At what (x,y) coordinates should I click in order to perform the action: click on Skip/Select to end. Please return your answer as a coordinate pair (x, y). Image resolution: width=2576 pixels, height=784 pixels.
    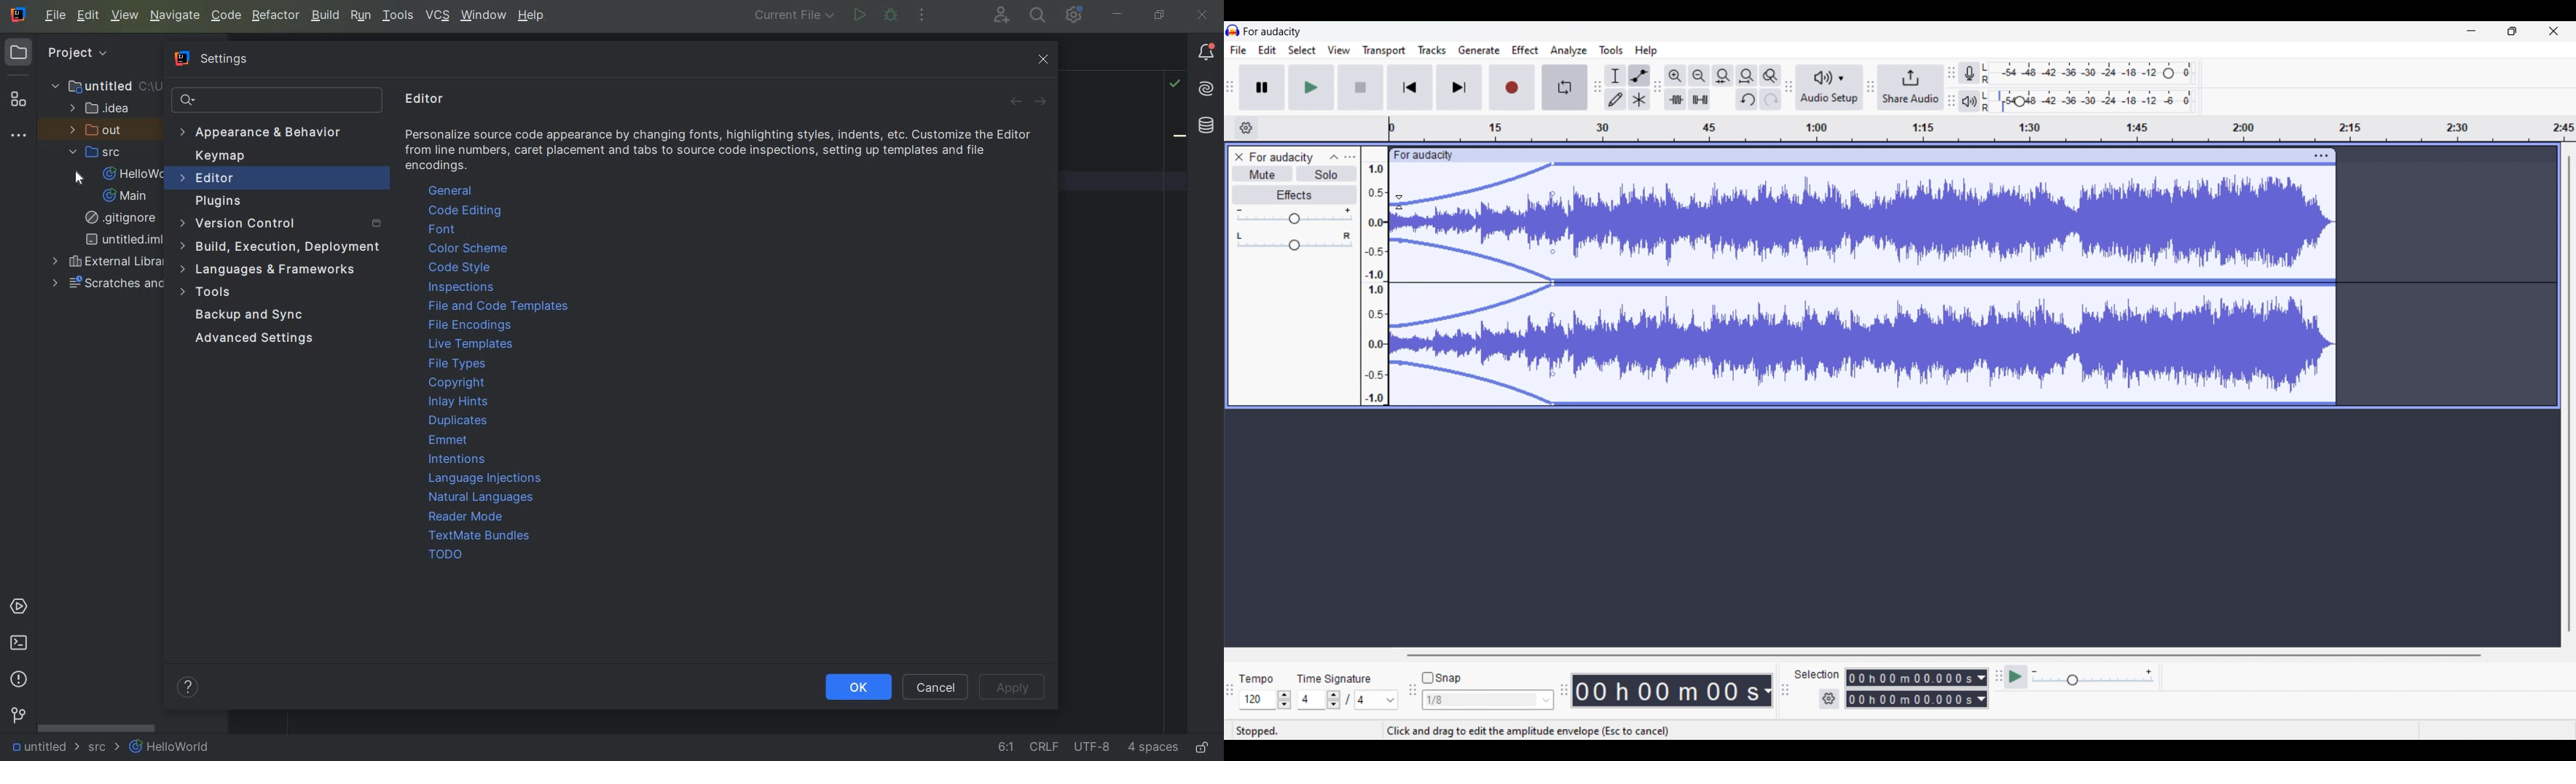
    Looking at the image, I should click on (1460, 87).